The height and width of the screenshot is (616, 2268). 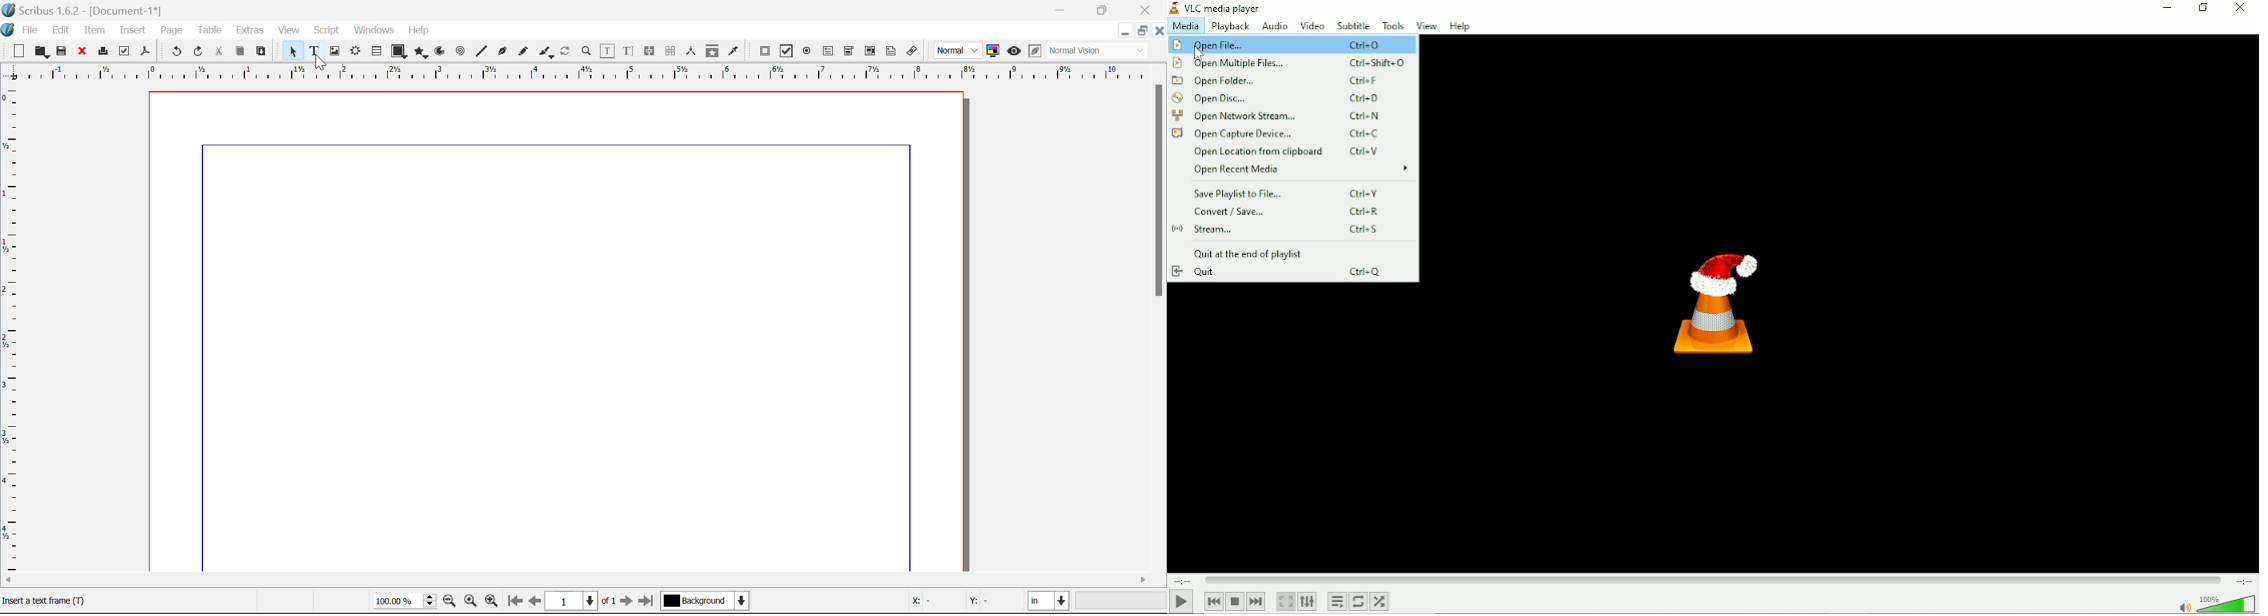 I want to click on Vertical Page Margins, so click(x=590, y=73).